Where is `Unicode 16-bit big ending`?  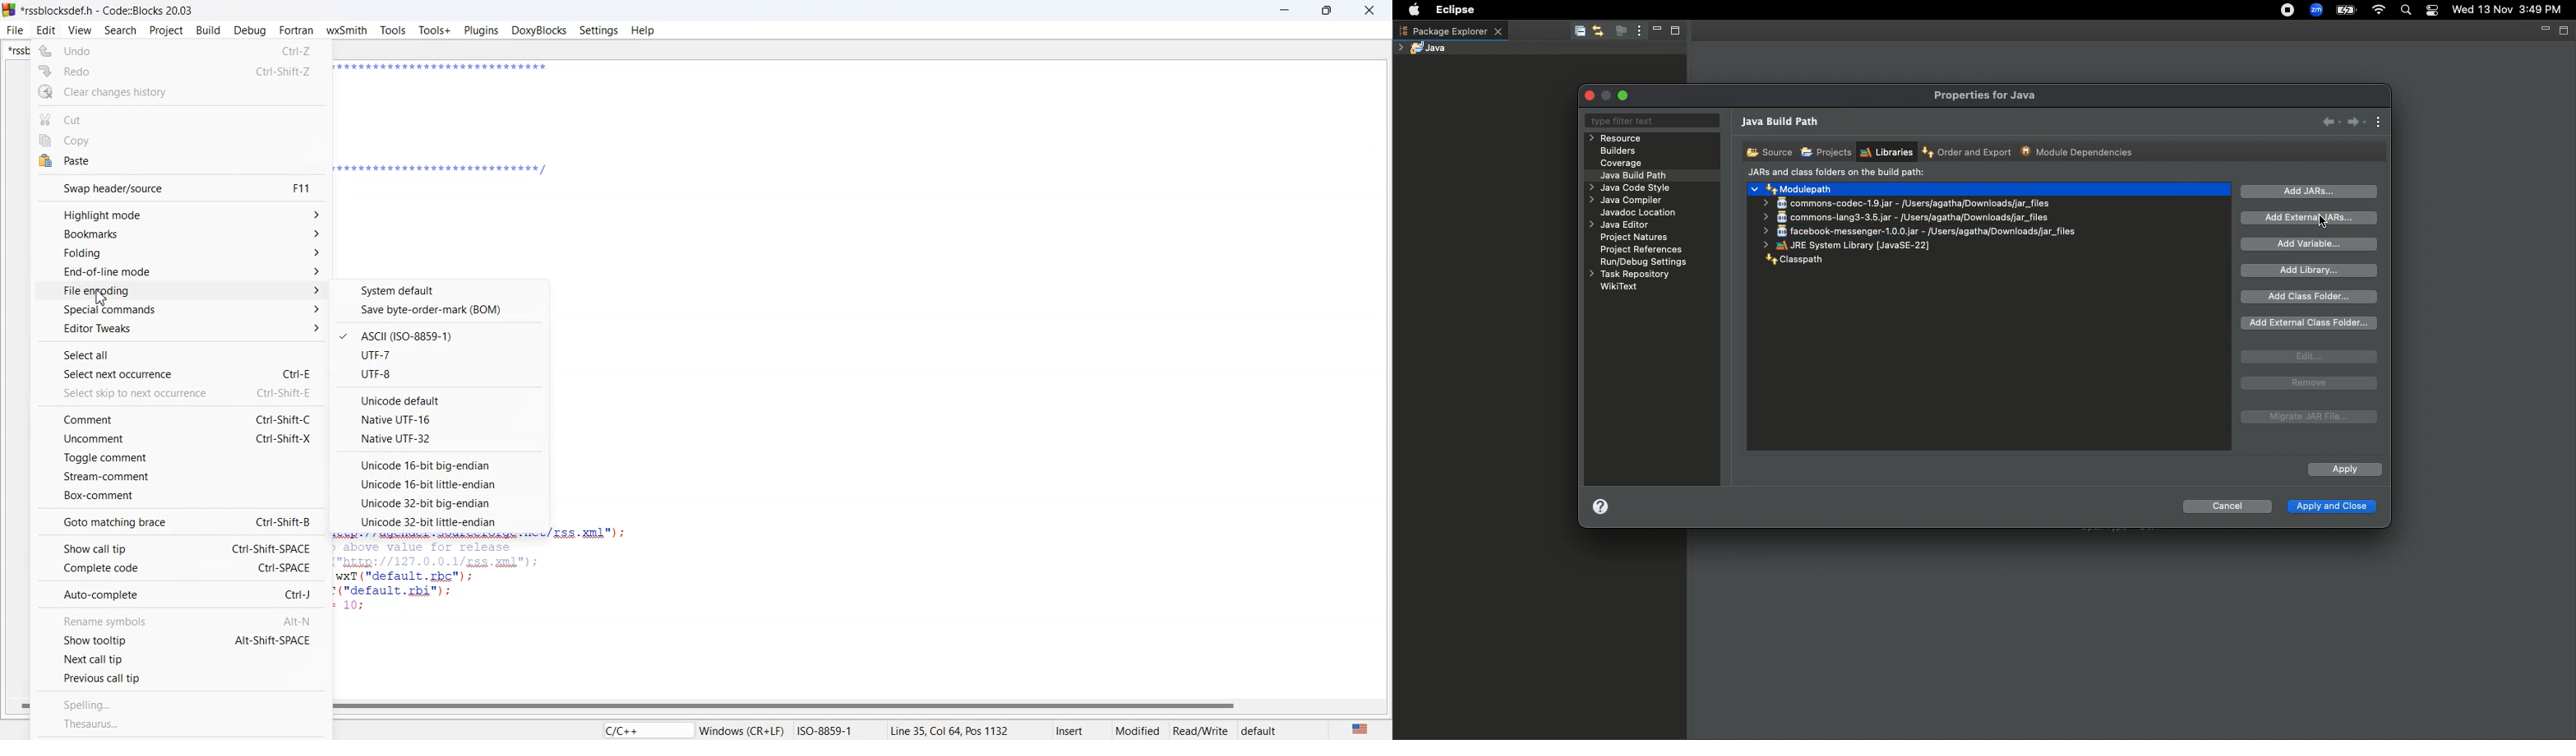 Unicode 16-bit big ending is located at coordinates (438, 464).